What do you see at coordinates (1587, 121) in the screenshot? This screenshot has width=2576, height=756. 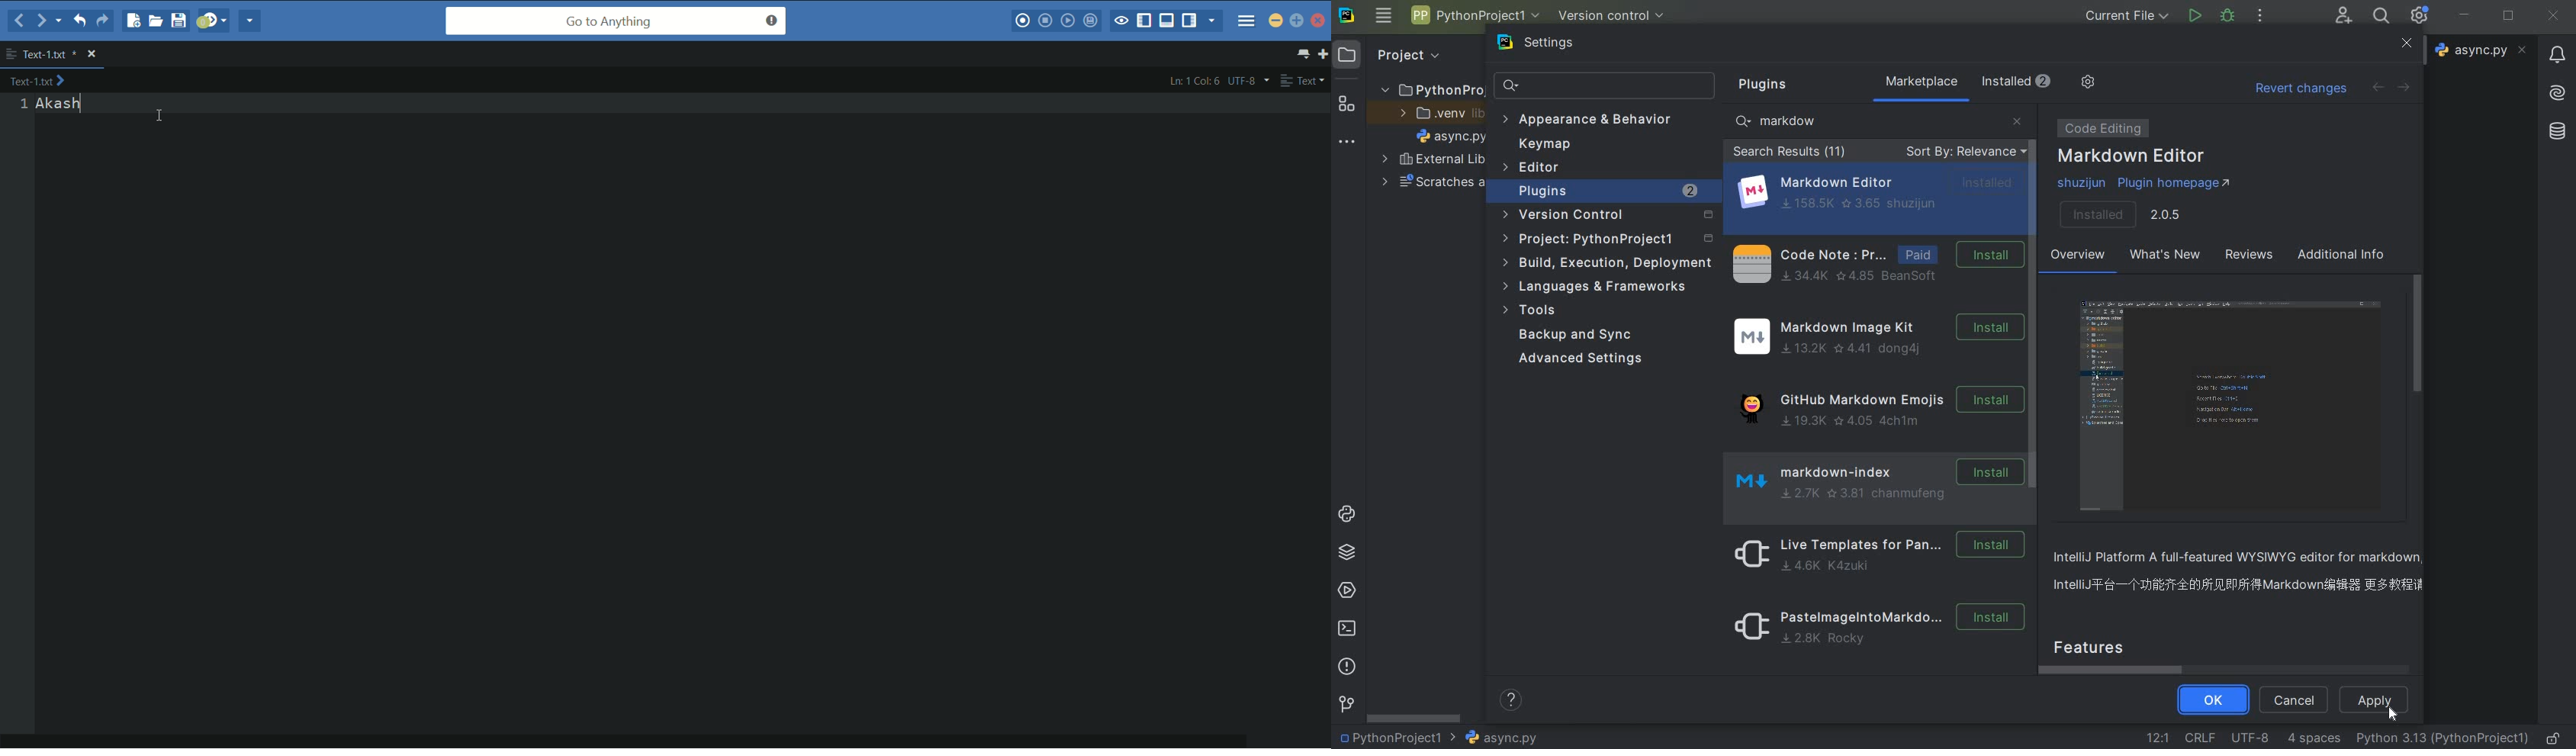 I see `appearance & behavior` at bounding box center [1587, 121].